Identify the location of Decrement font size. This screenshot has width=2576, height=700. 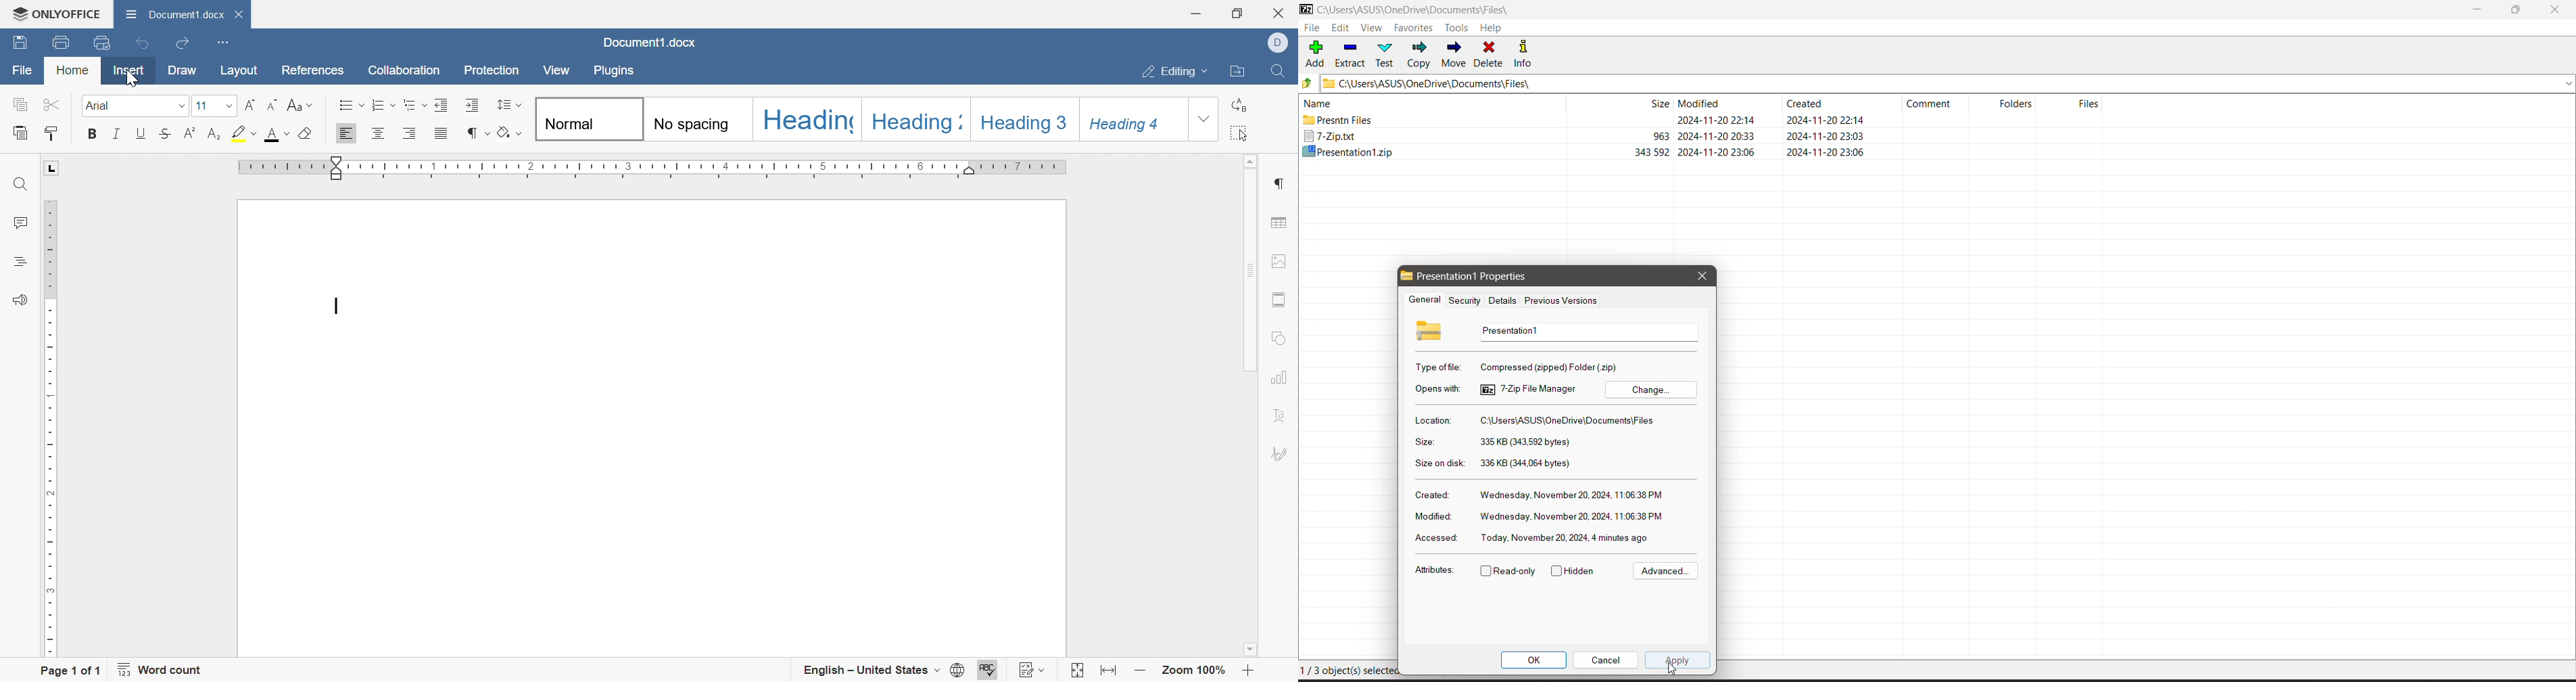
(273, 105).